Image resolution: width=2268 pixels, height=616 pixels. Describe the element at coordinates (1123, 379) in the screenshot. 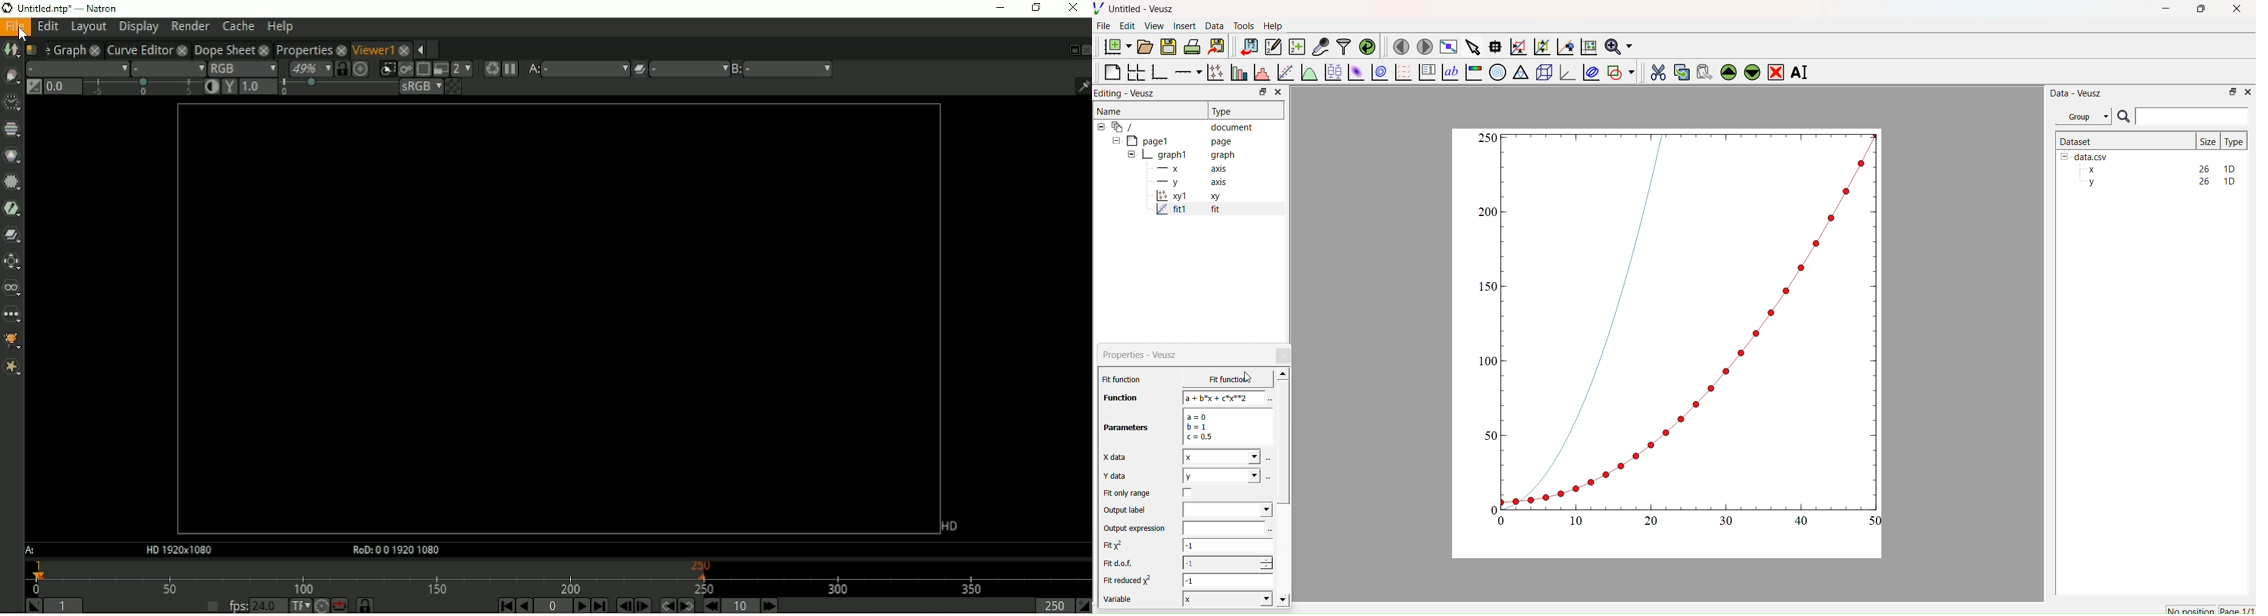

I see `Fit function` at that location.